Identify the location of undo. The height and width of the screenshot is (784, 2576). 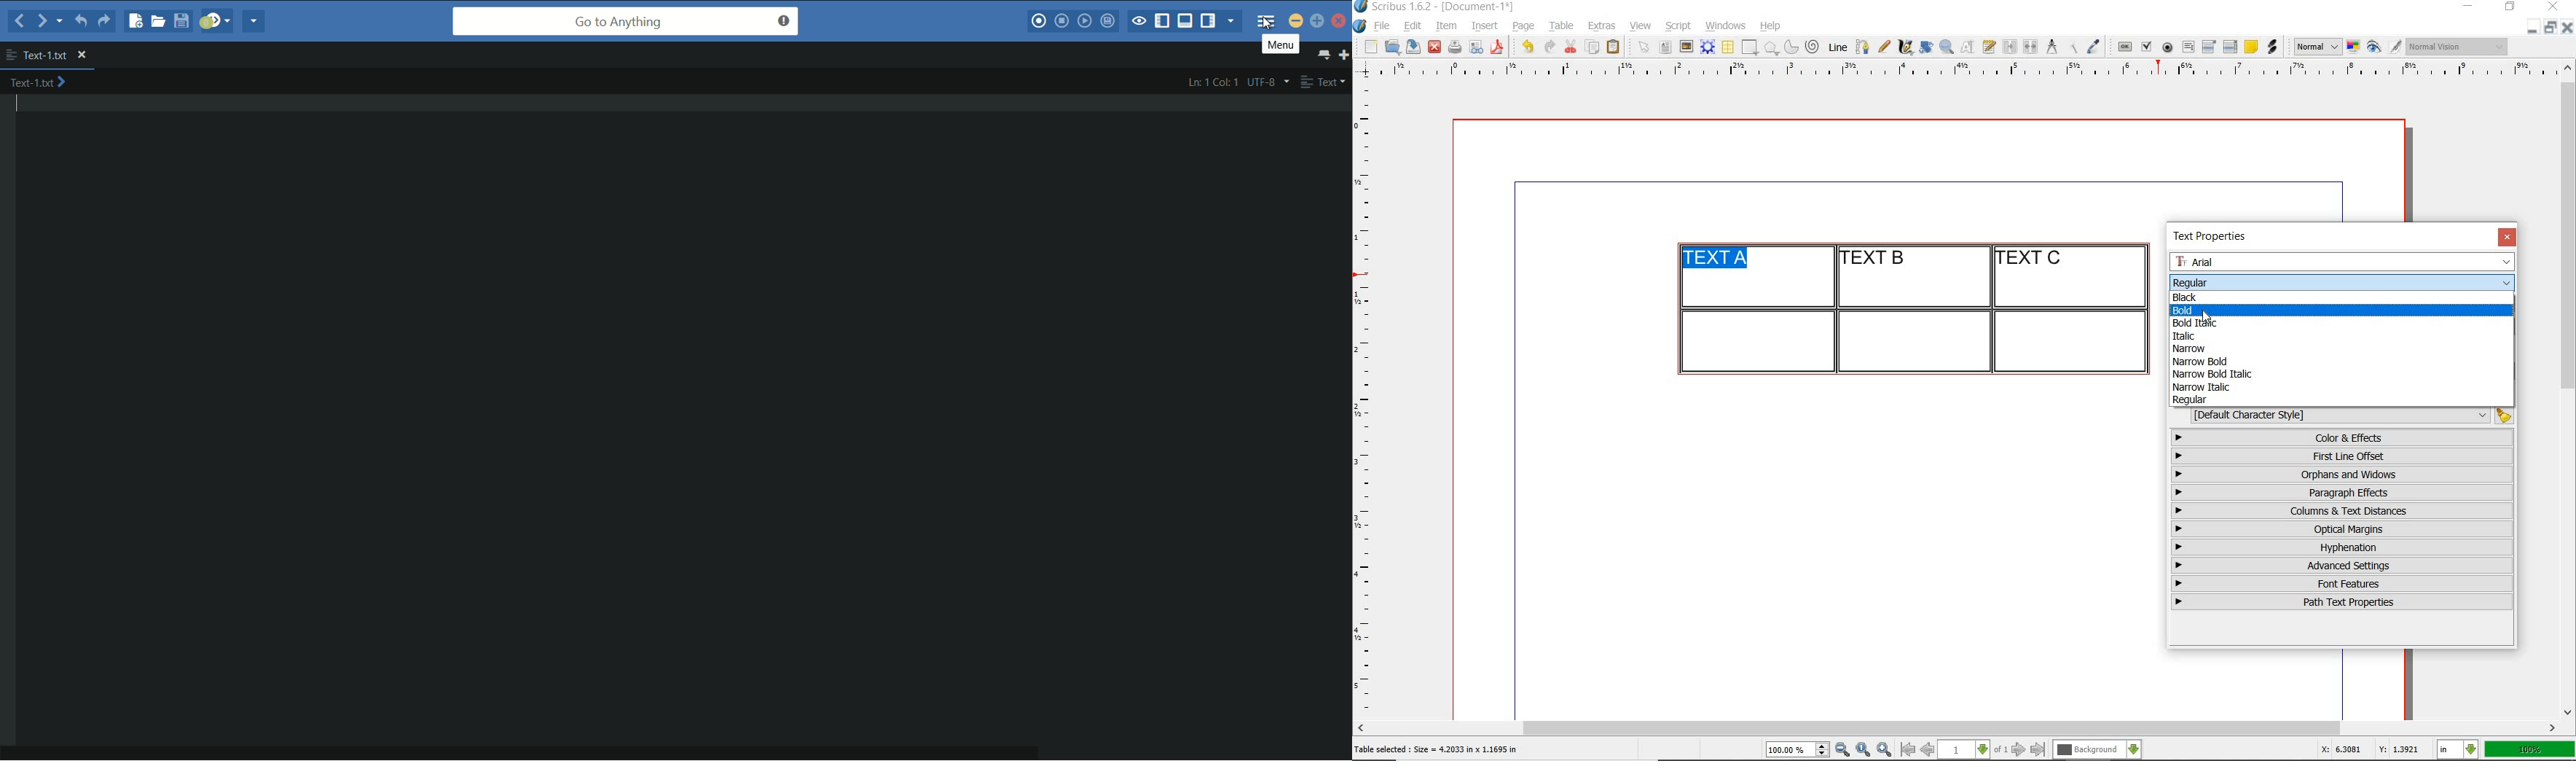
(1527, 47).